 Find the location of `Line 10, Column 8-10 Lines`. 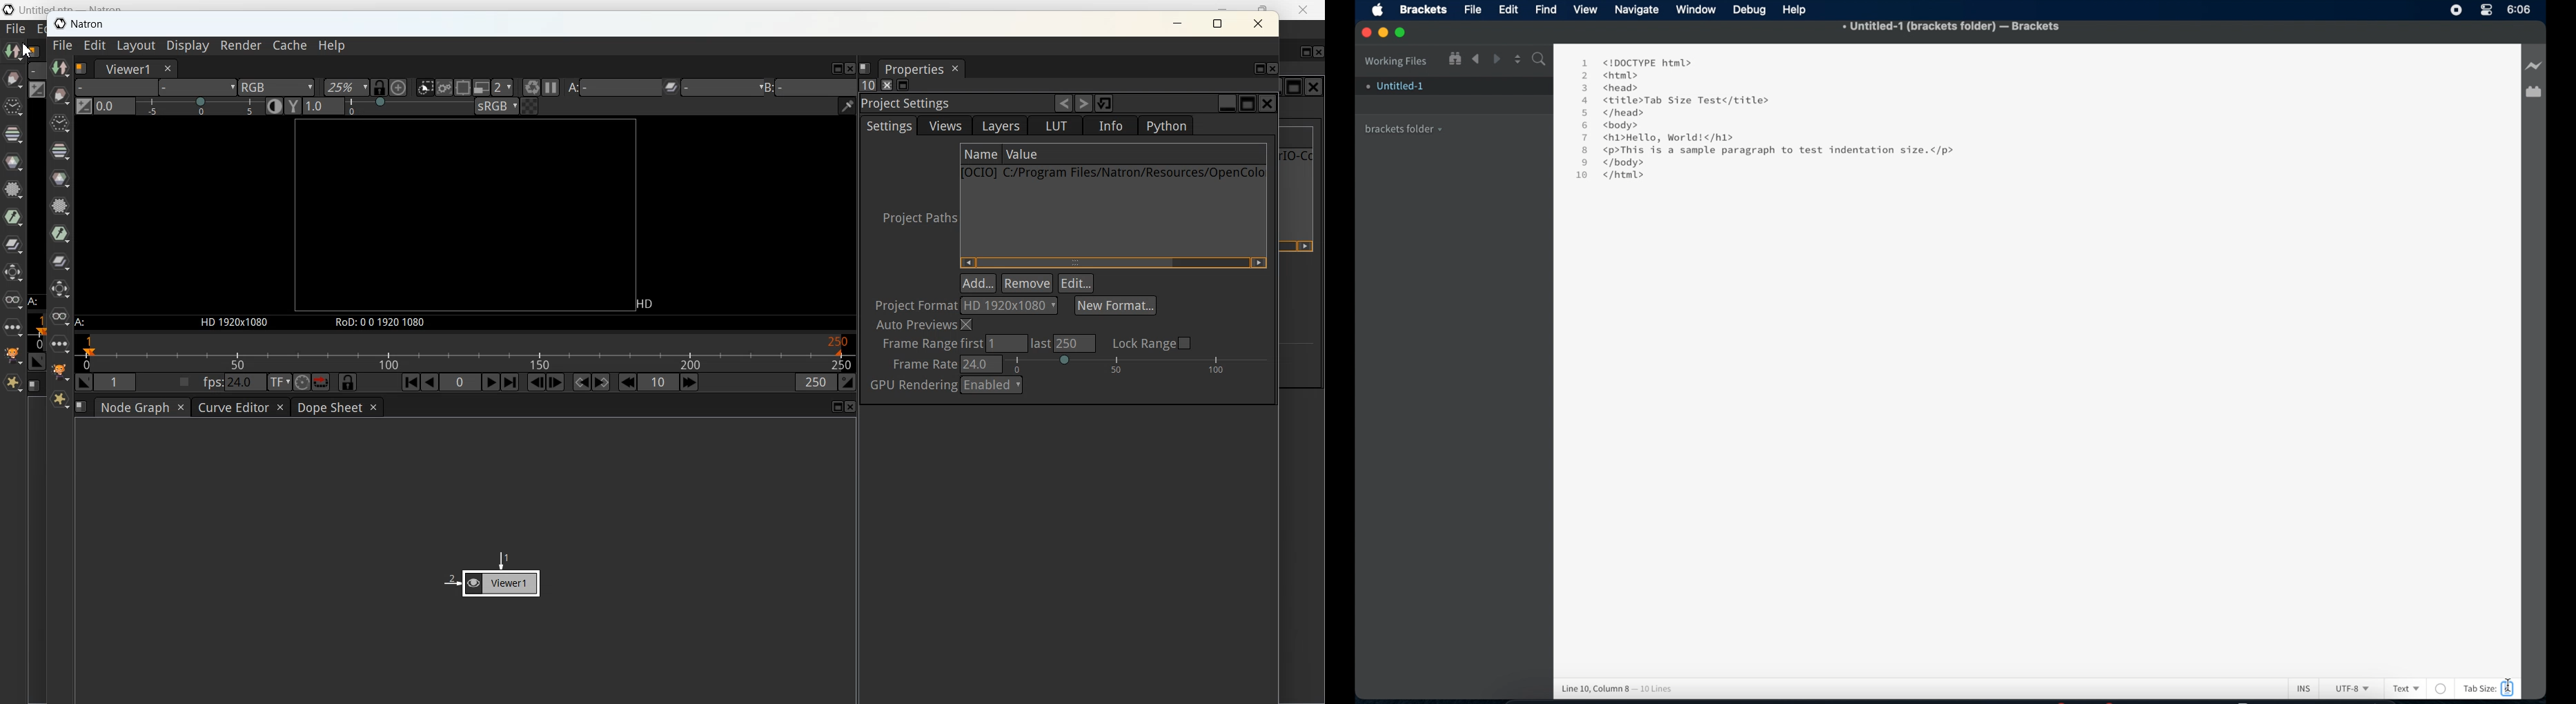

Line 10, Column 8-10 Lines is located at coordinates (1623, 686).